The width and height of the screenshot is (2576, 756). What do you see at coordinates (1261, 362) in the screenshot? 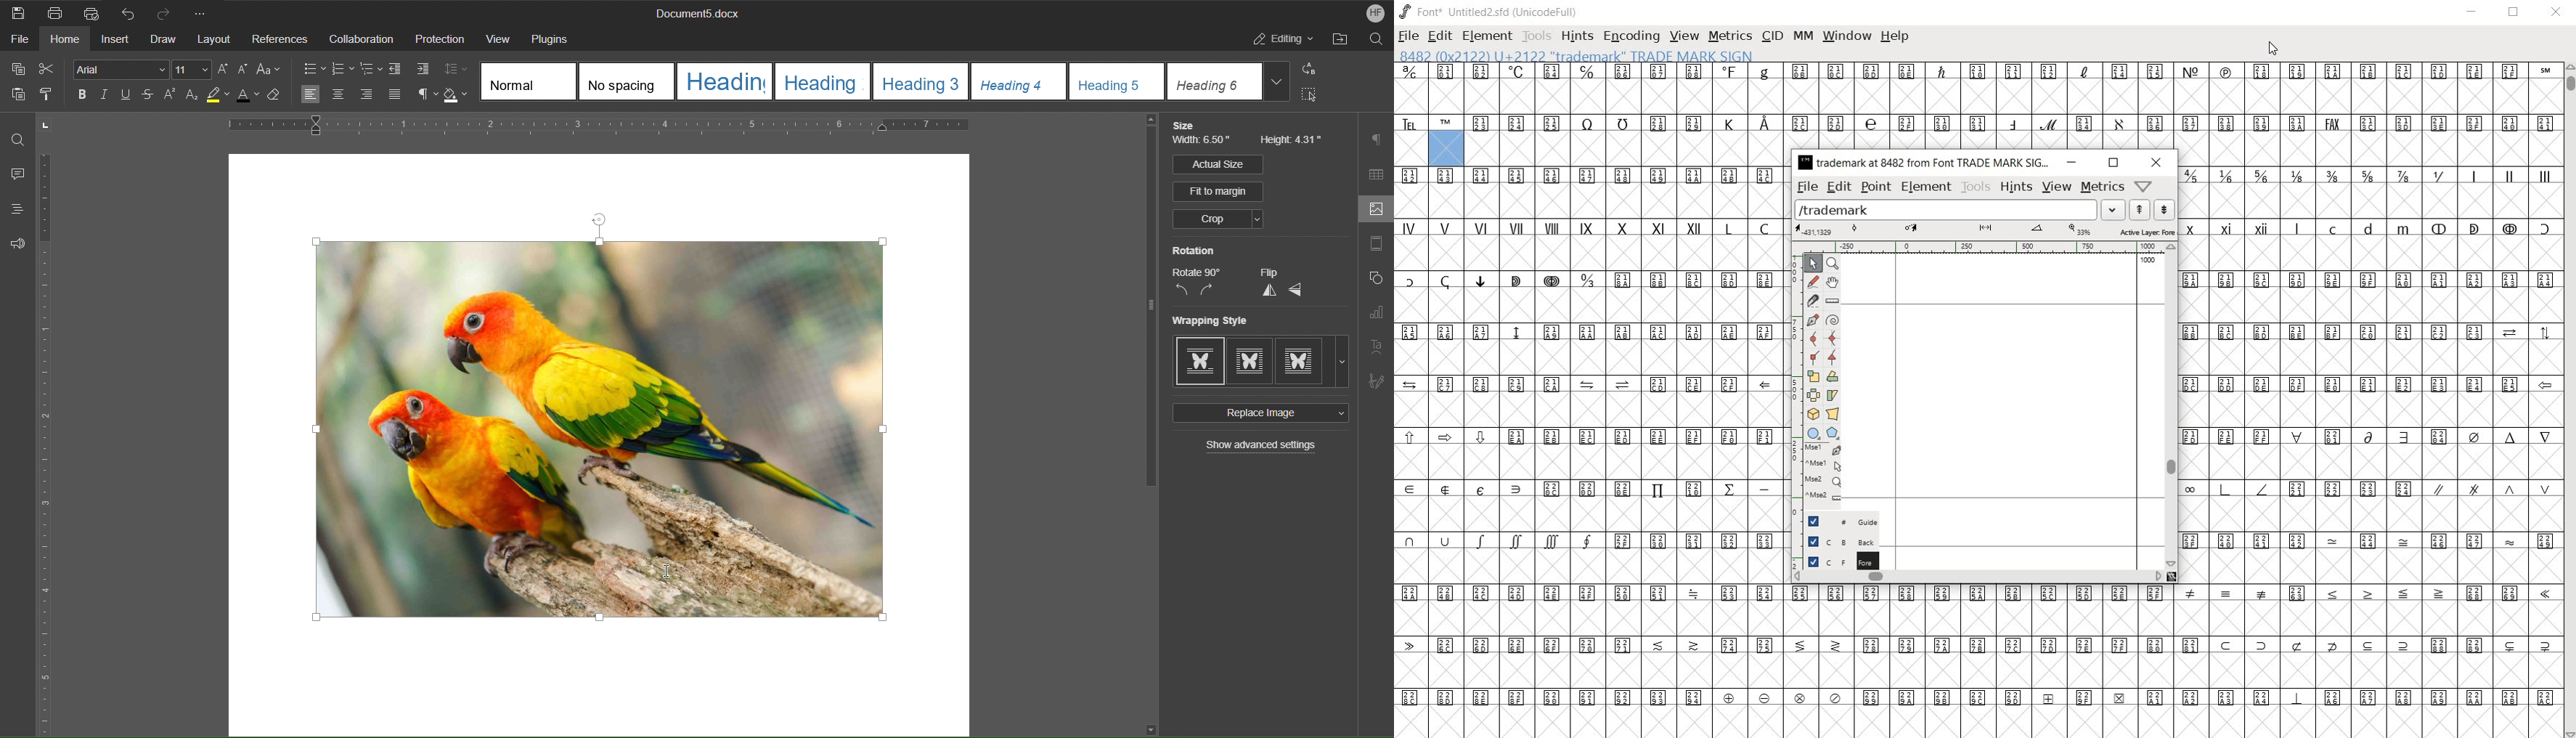
I see `Wrapping Style` at bounding box center [1261, 362].